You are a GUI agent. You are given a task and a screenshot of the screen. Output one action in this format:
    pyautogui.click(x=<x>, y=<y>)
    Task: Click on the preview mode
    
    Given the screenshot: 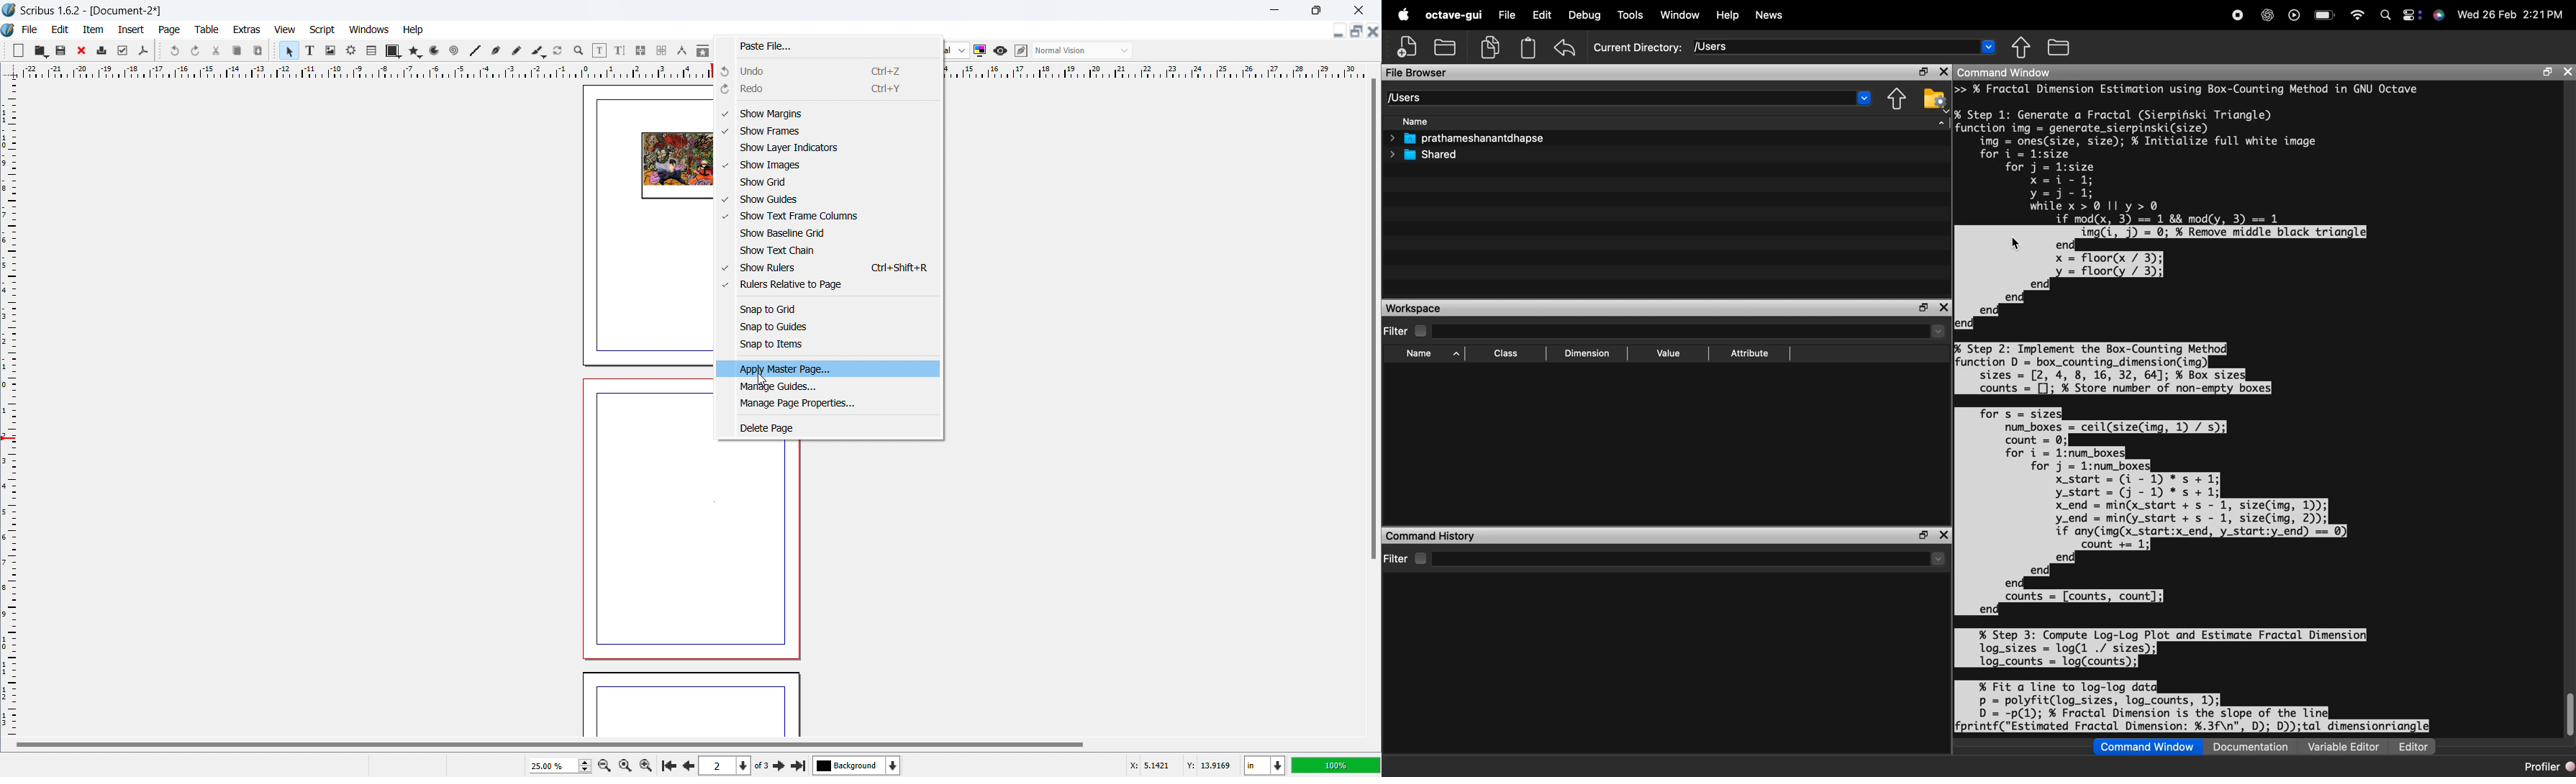 What is the action you would take?
    pyautogui.click(x=1000, y=51)
    